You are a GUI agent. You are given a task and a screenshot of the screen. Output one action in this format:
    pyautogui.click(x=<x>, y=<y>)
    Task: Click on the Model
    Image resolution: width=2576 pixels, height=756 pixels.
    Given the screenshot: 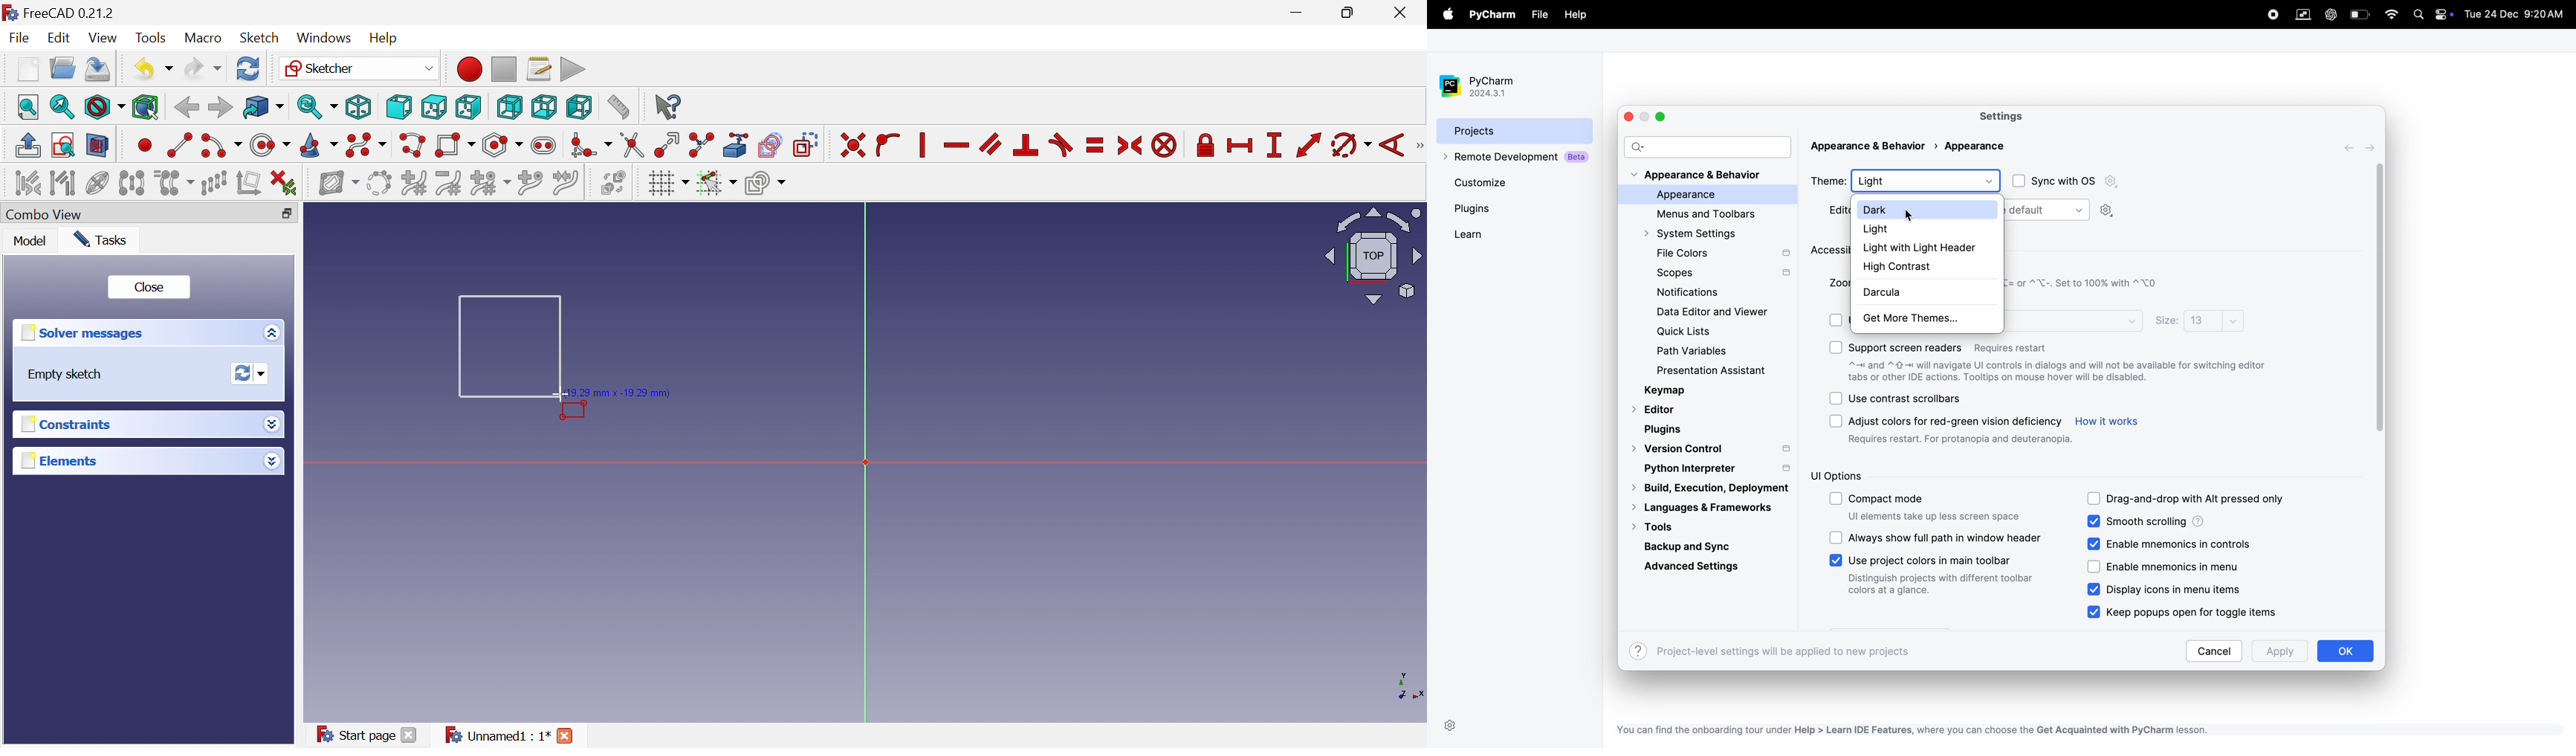 What is the action you would take?
    pyautogui.click(x=30, y=242)
    